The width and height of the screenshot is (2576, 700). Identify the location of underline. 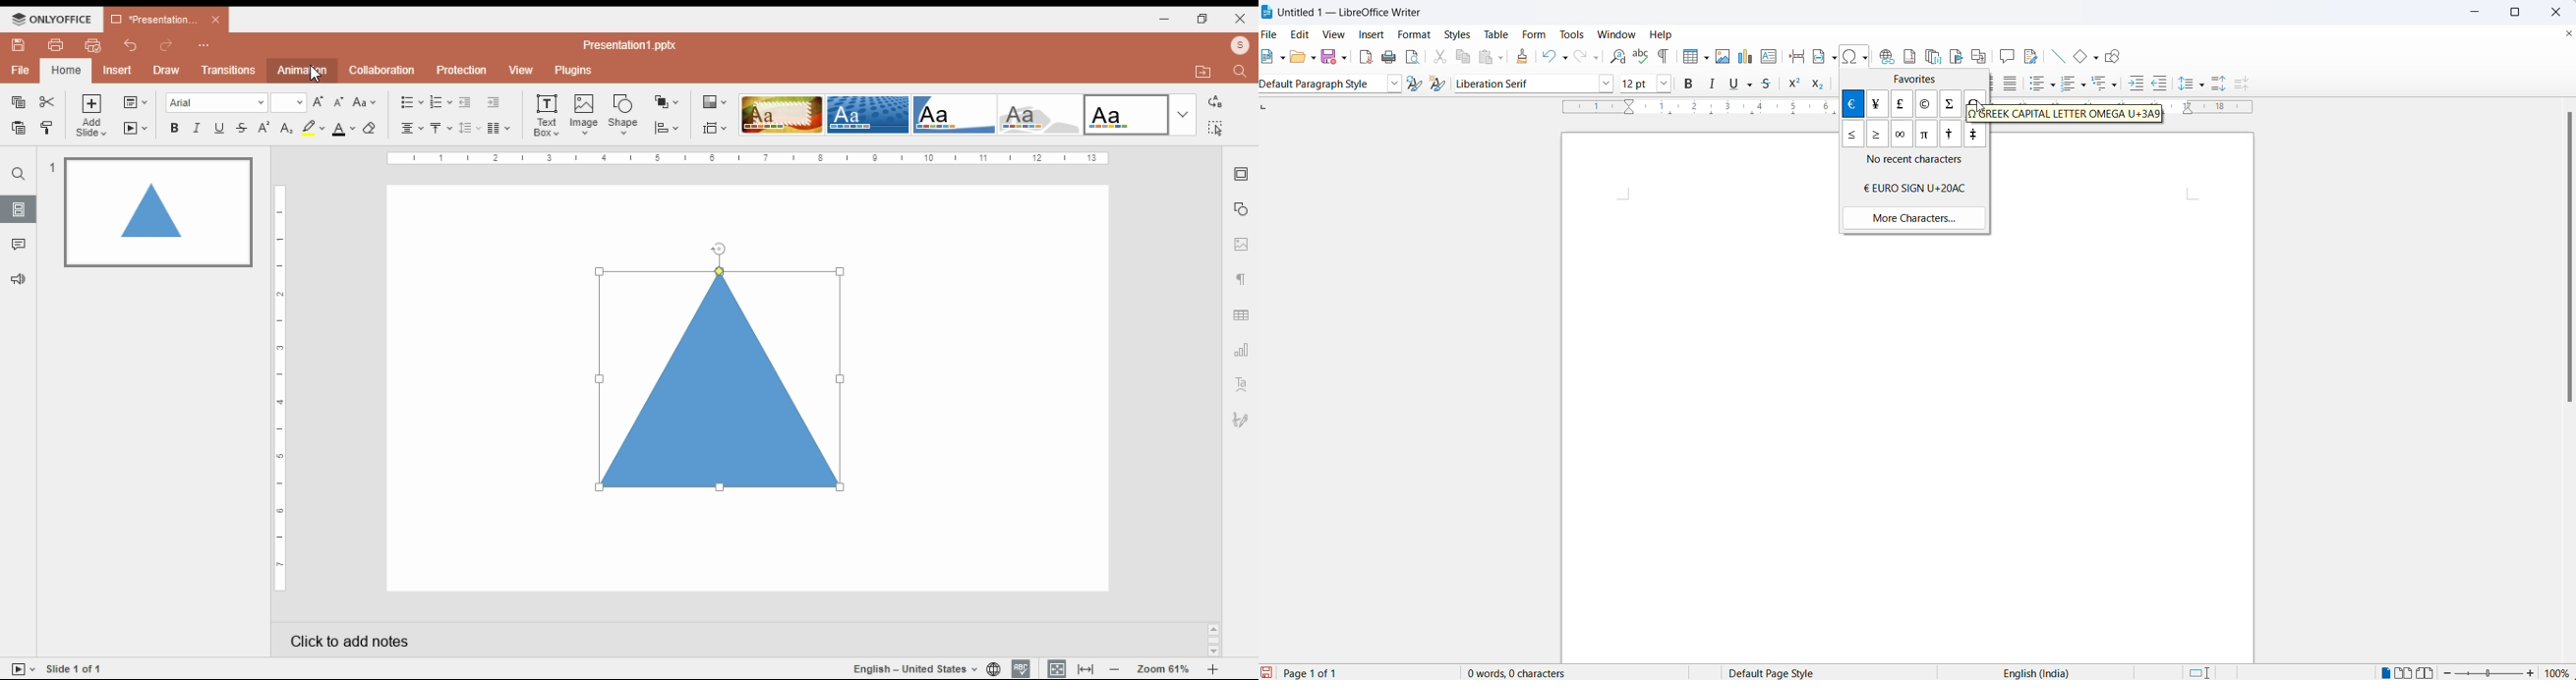
(1733, 83).